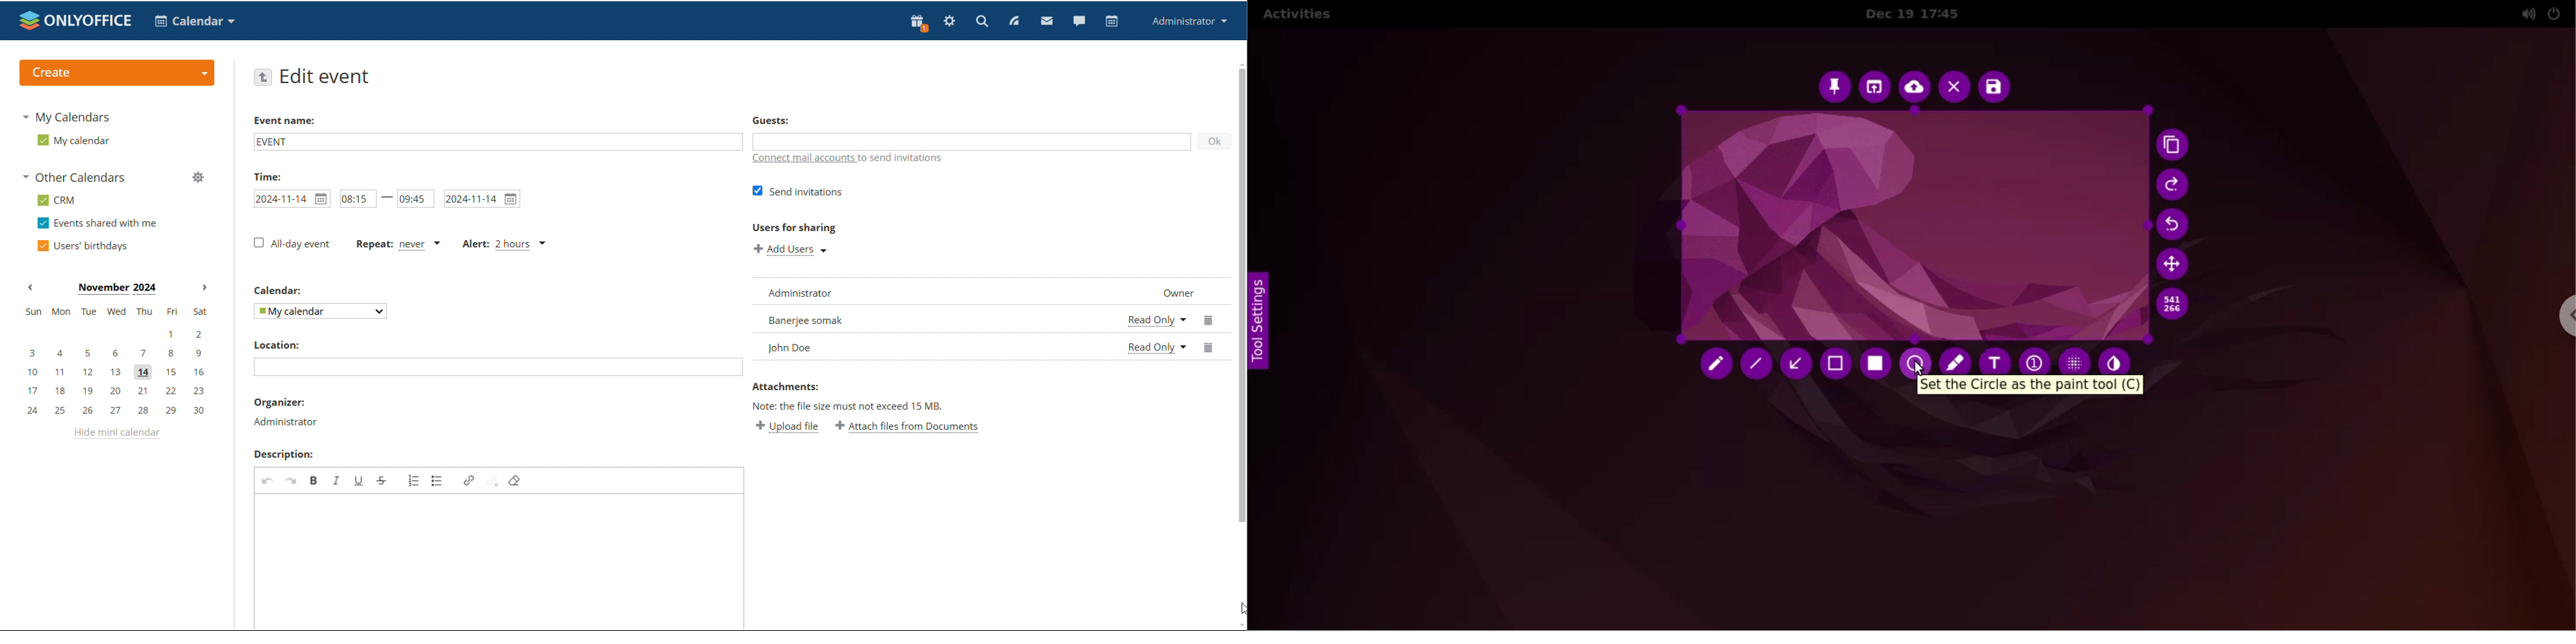 Image resolution: width=2576 pixels, height=644 pixels. What do you see at coordinates (1187, 21) in the screenshot?
I see `profile` at bounding box center [1187, 21].